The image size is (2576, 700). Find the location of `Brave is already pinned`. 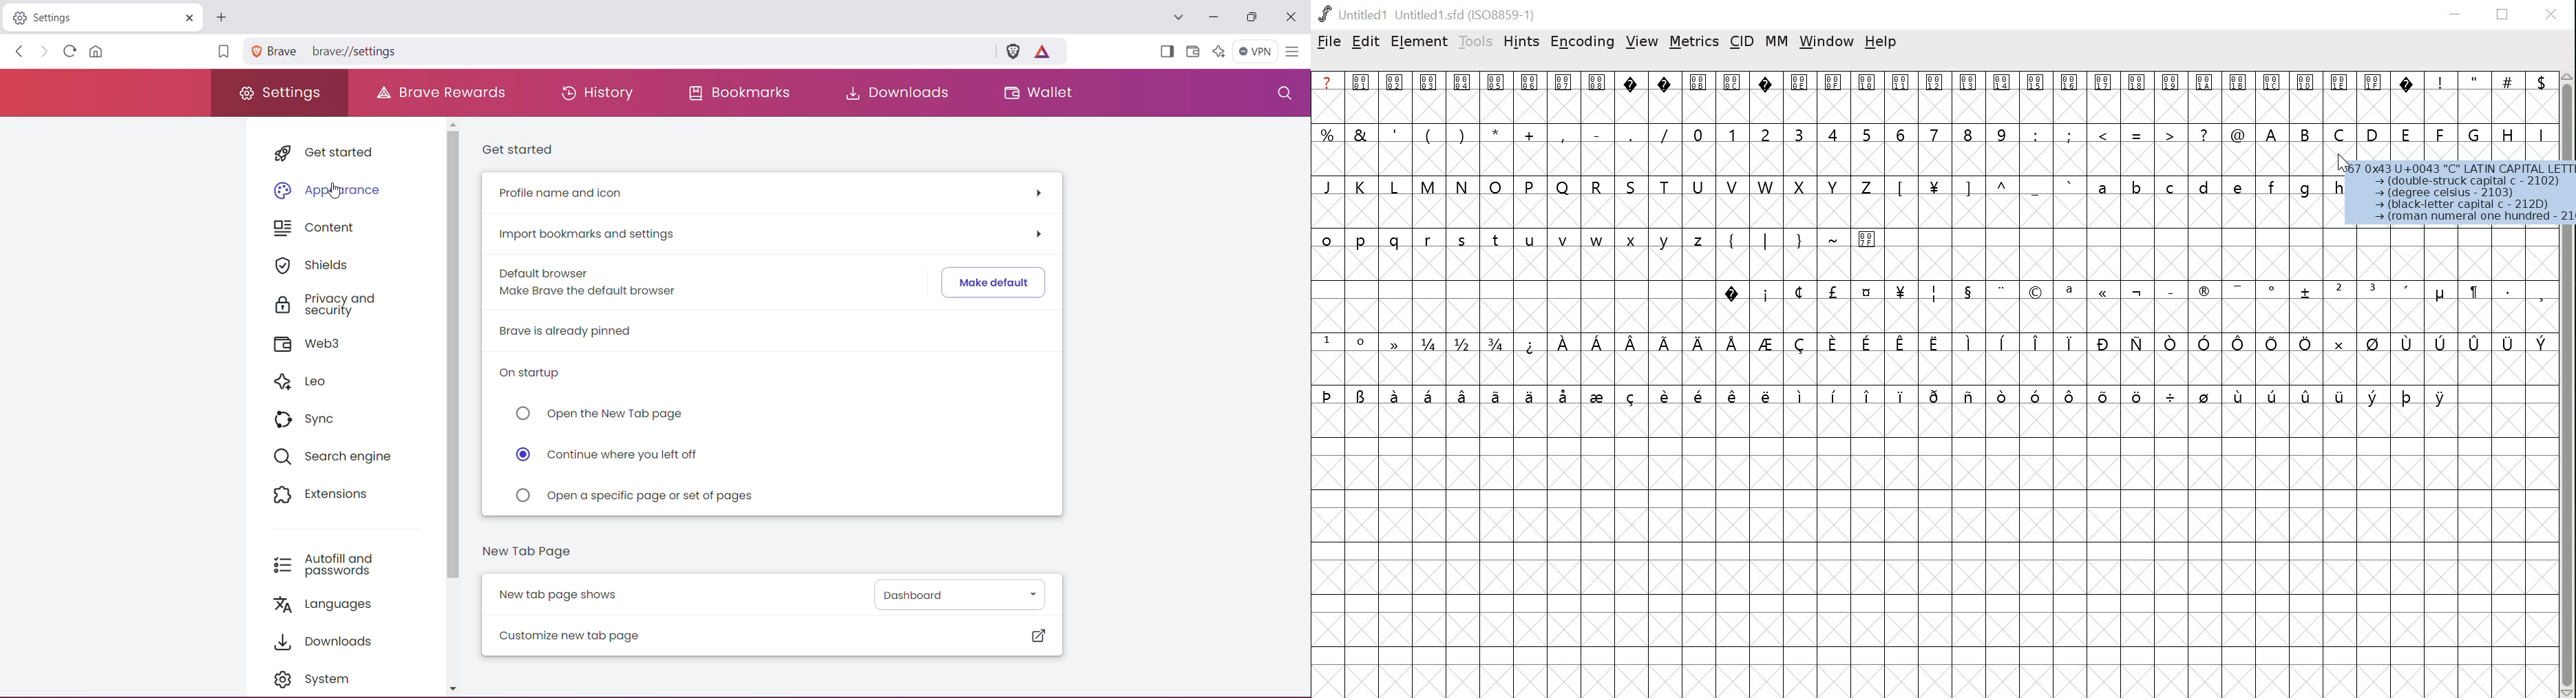

Brave is already pinned is located at coordinates (569, 330).